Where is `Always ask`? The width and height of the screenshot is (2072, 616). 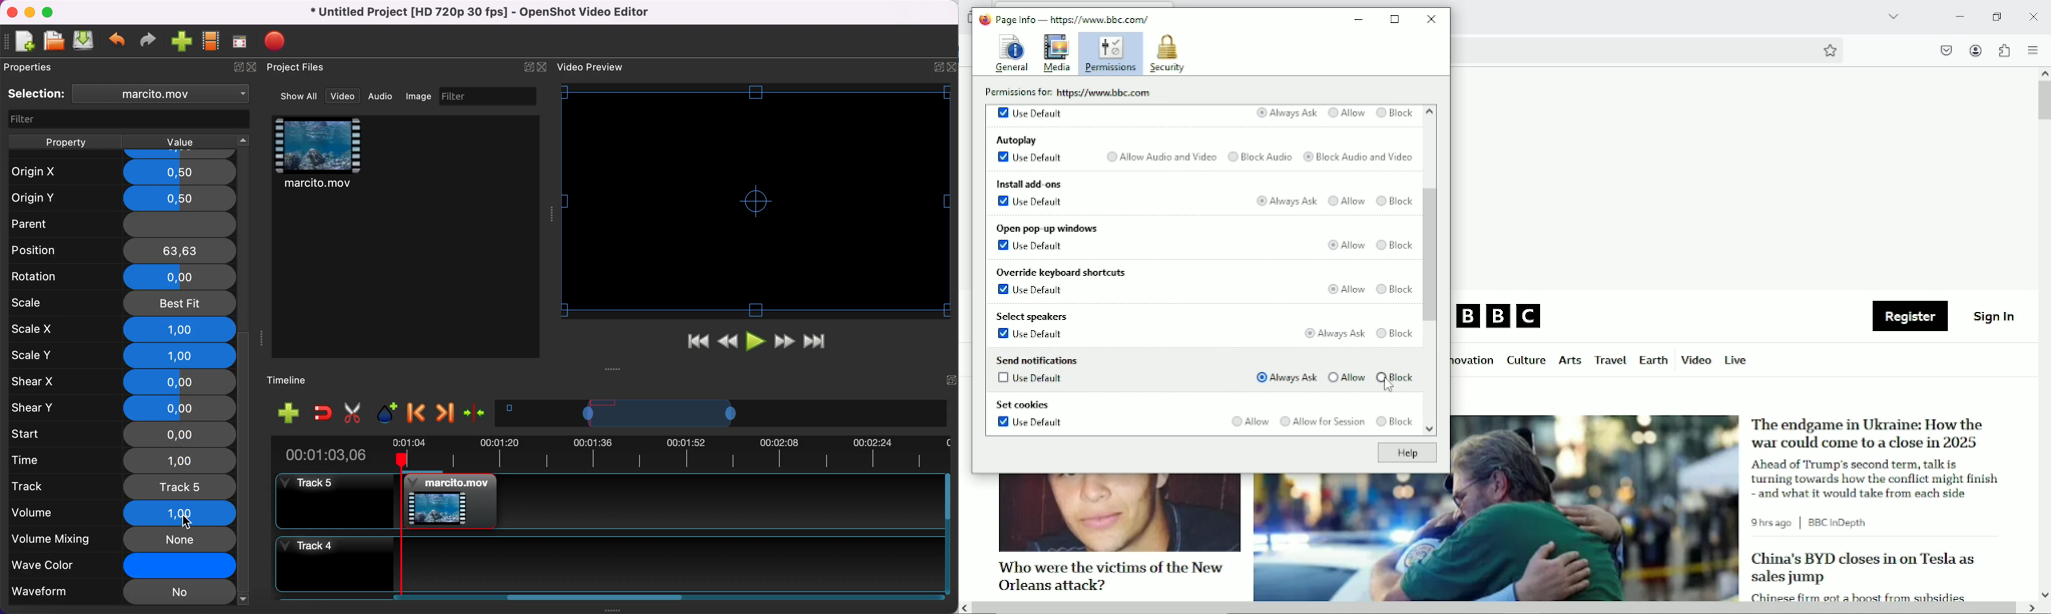
Always ask is located at coordinates (1286, 202).